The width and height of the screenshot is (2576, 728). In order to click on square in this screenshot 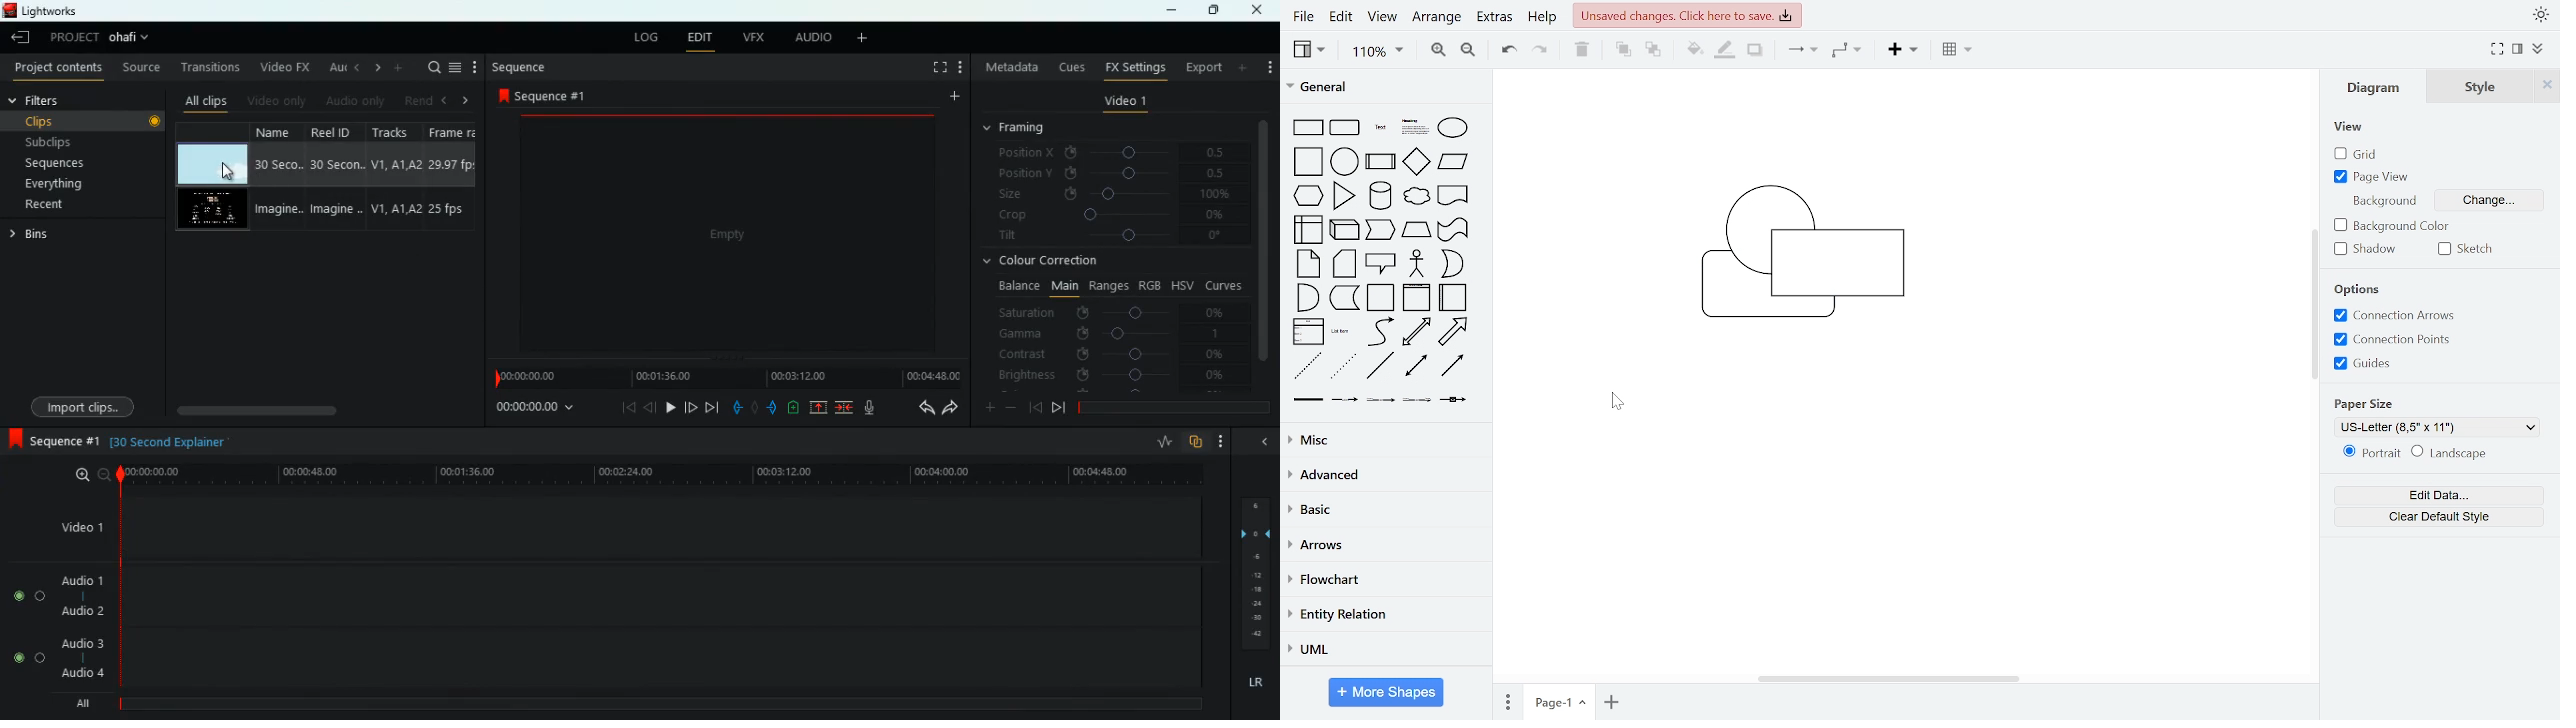, I will do `click(1310, 162)`.